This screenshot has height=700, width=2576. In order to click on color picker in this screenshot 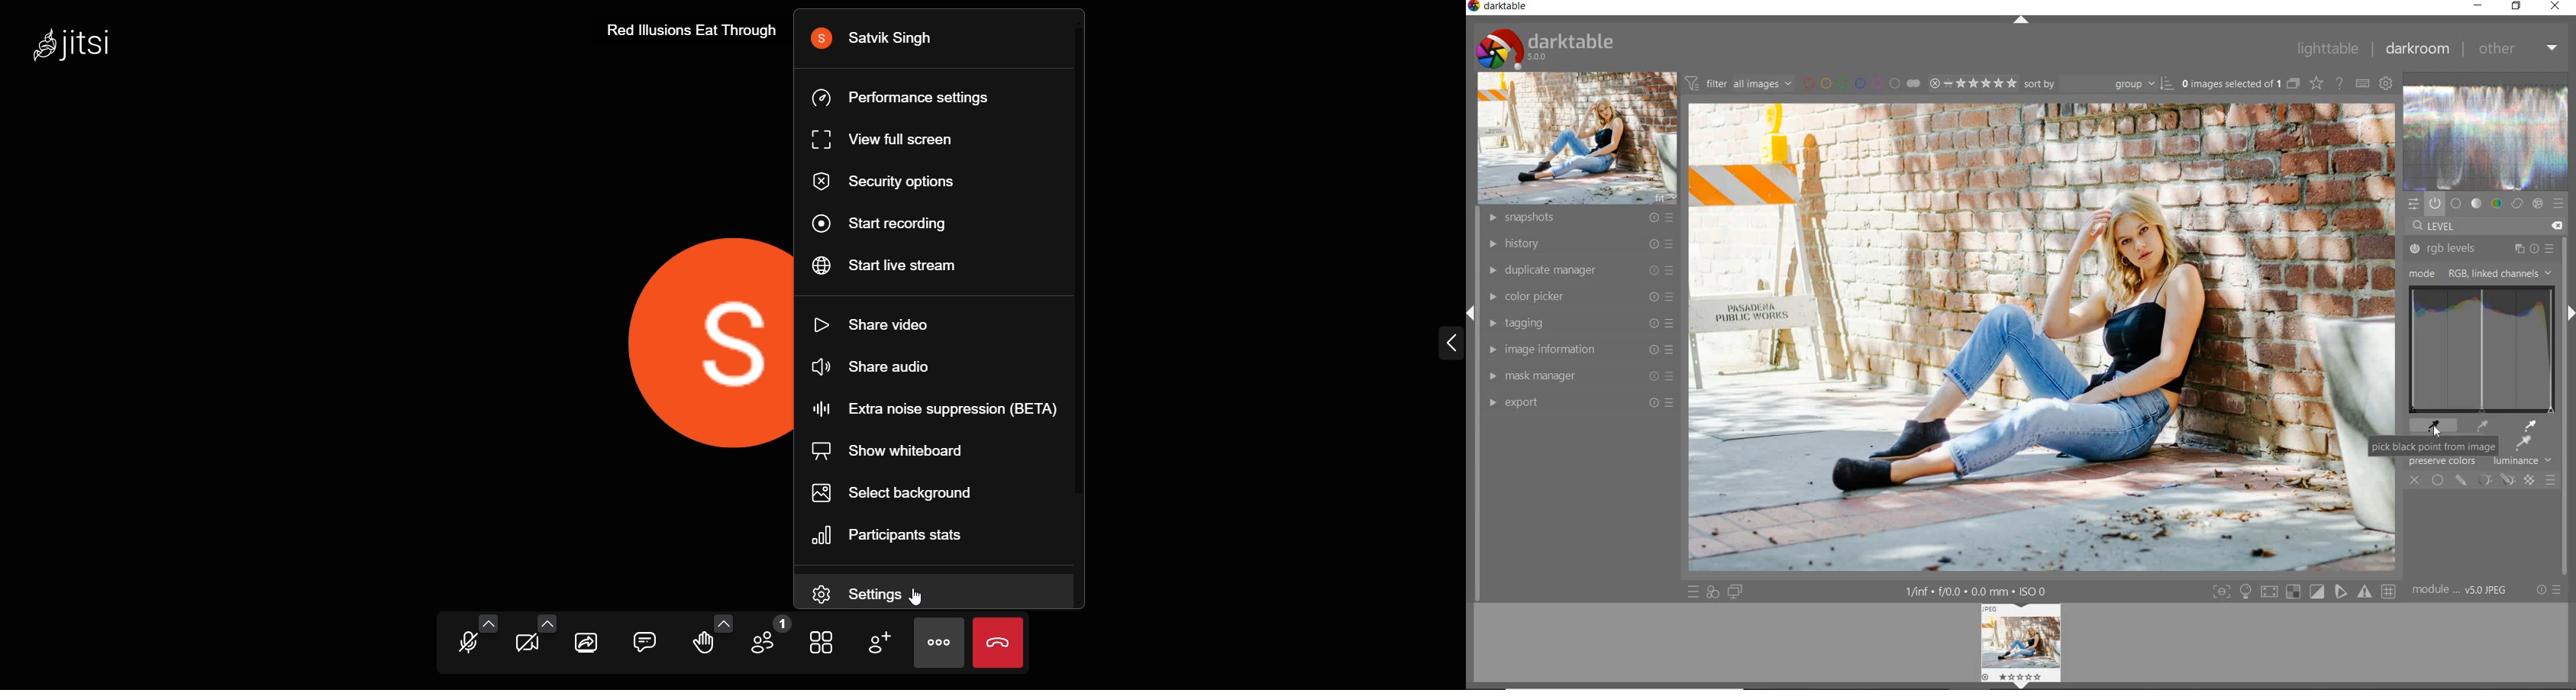, I will do `click(1578, 297)`.